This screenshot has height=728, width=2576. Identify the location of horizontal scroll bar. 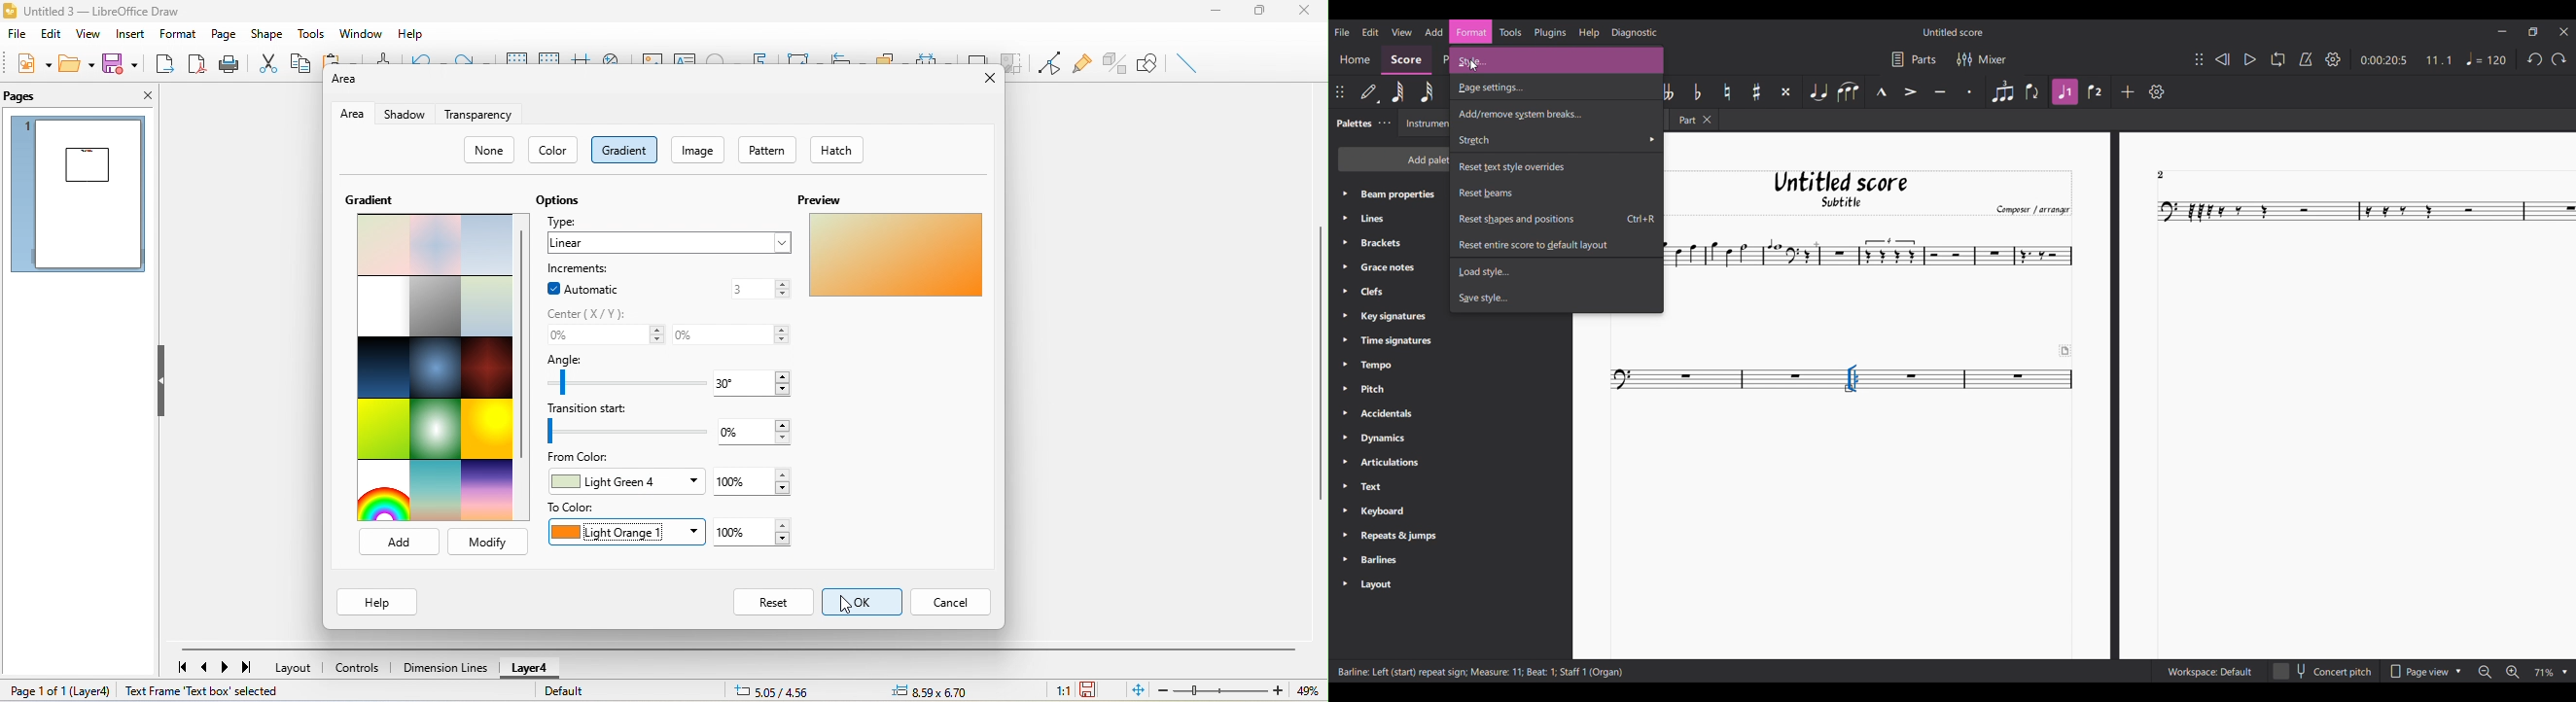
(738, 649).